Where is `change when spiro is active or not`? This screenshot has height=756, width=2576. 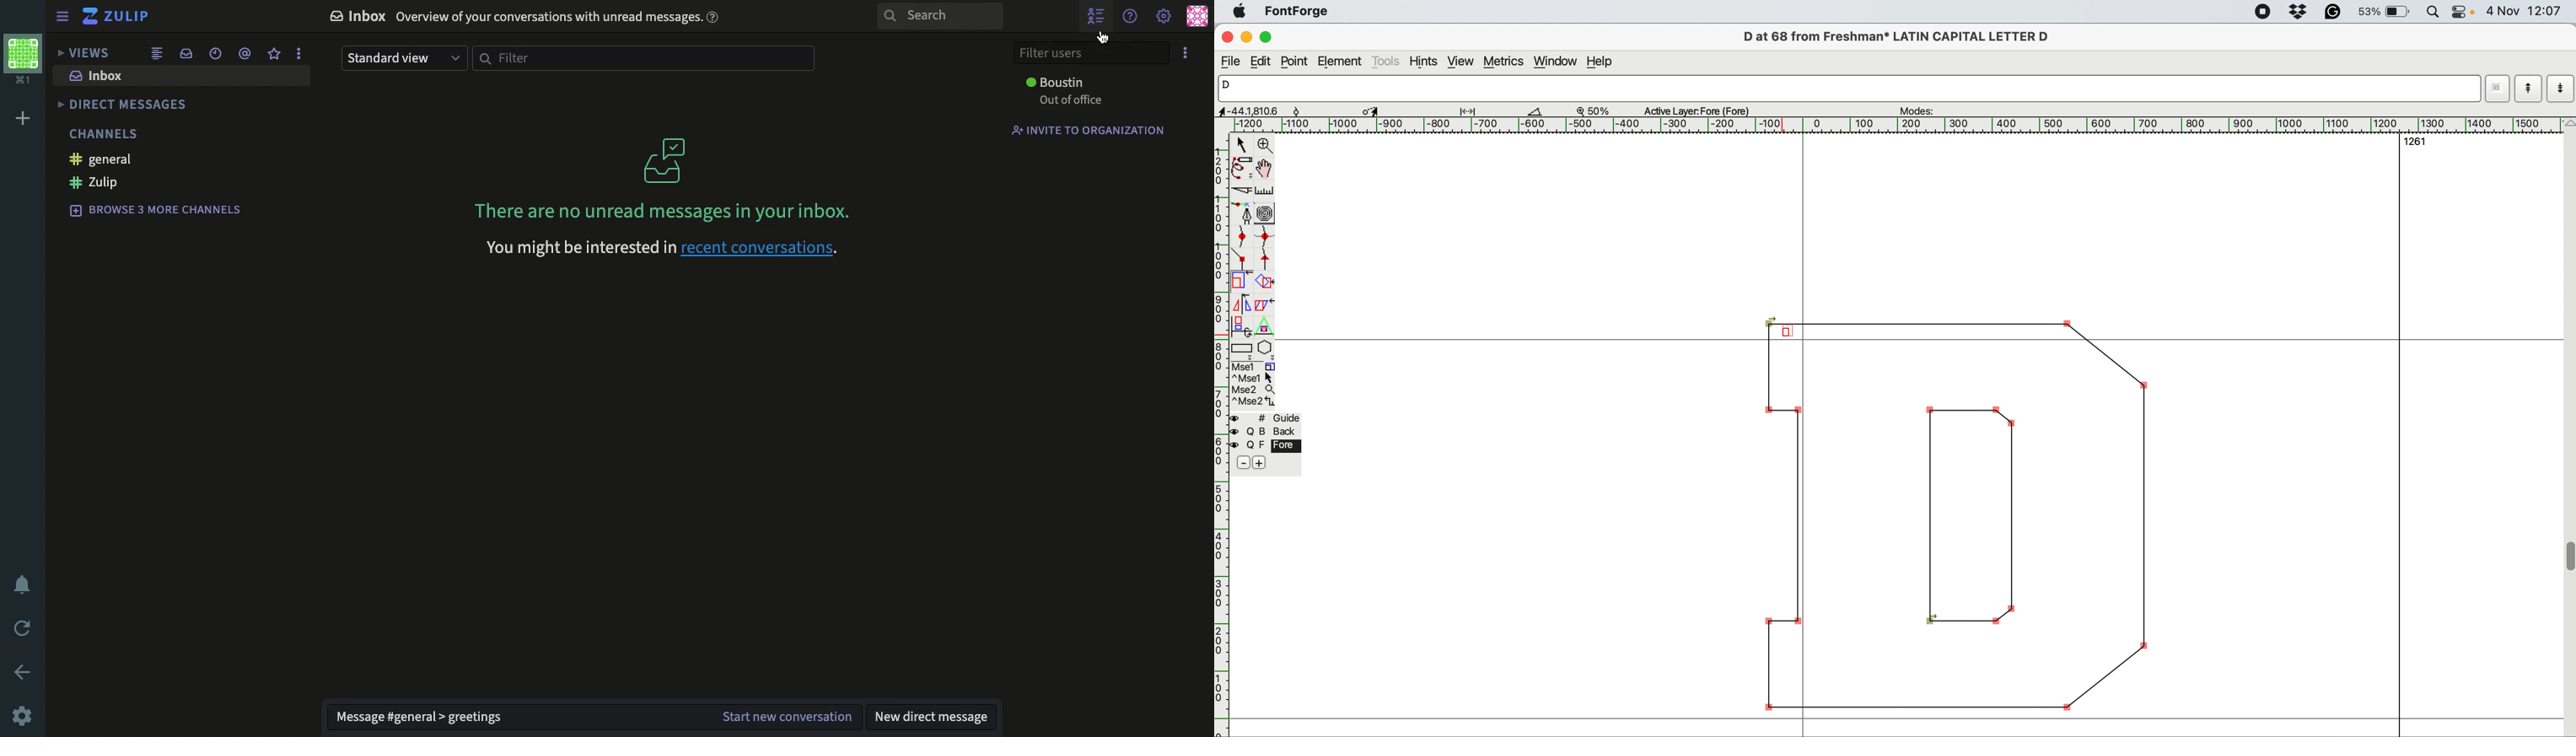
change when spiro is active or not is located at coordinates (1265, 214).